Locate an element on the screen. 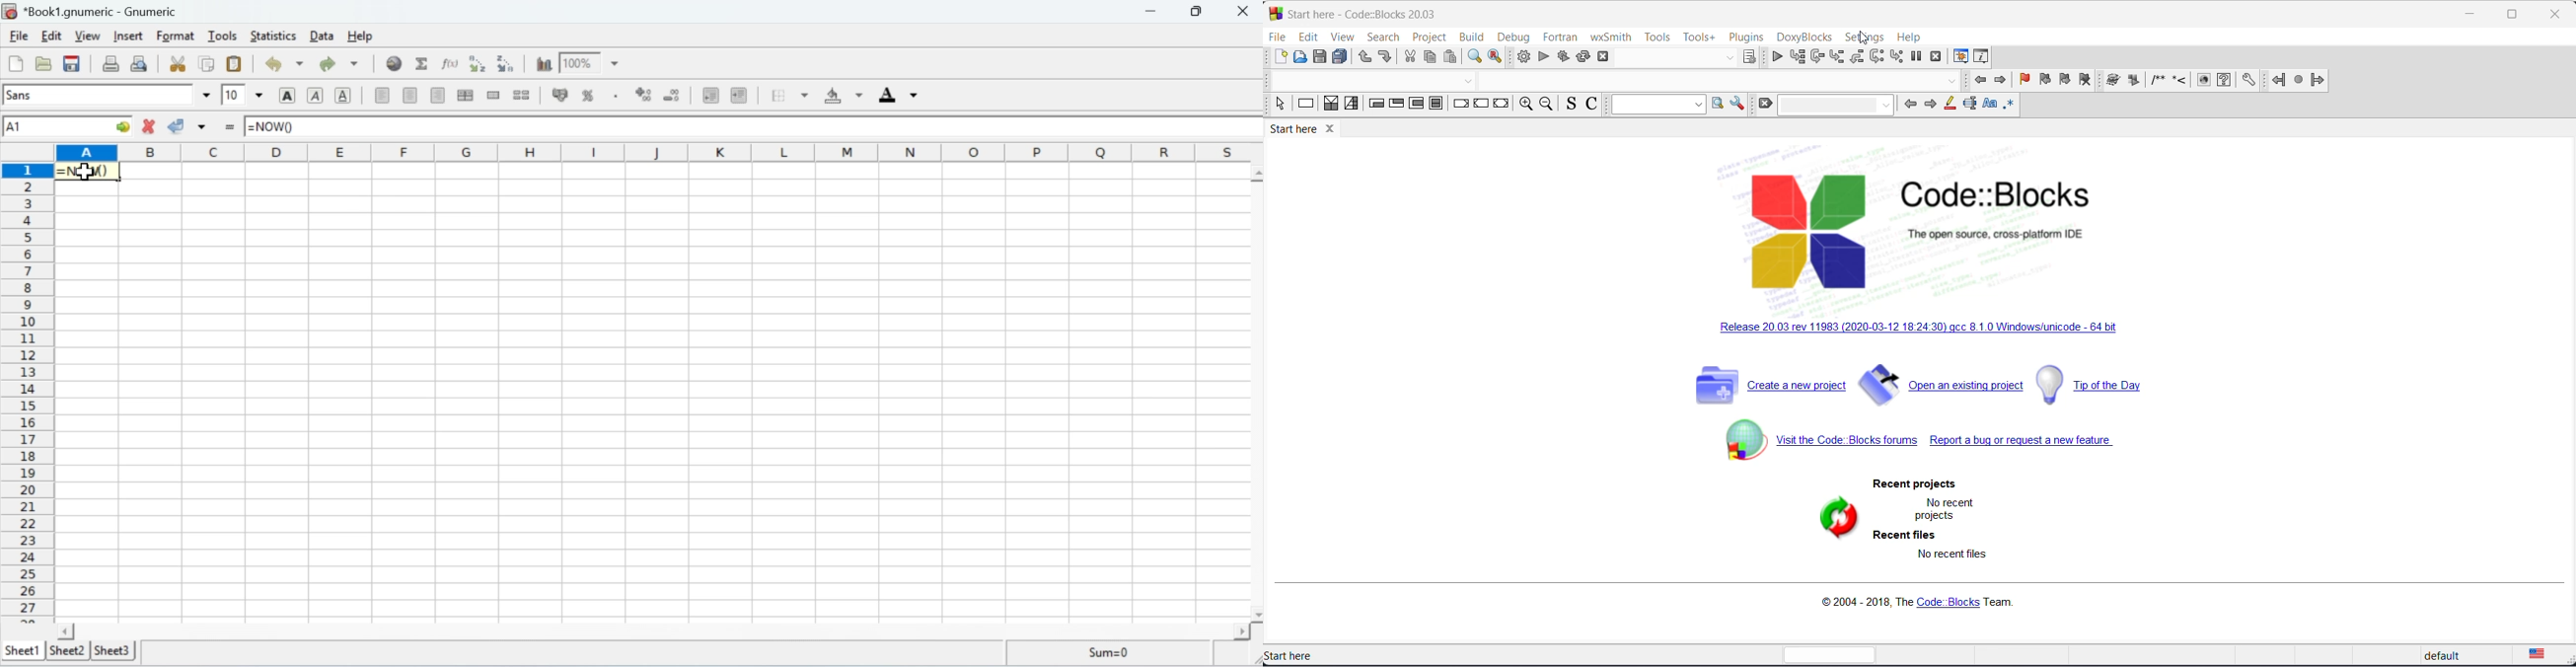 The height and width of the screenshot is (672, 2576). debugger window is located at coordinates (1960, 57).